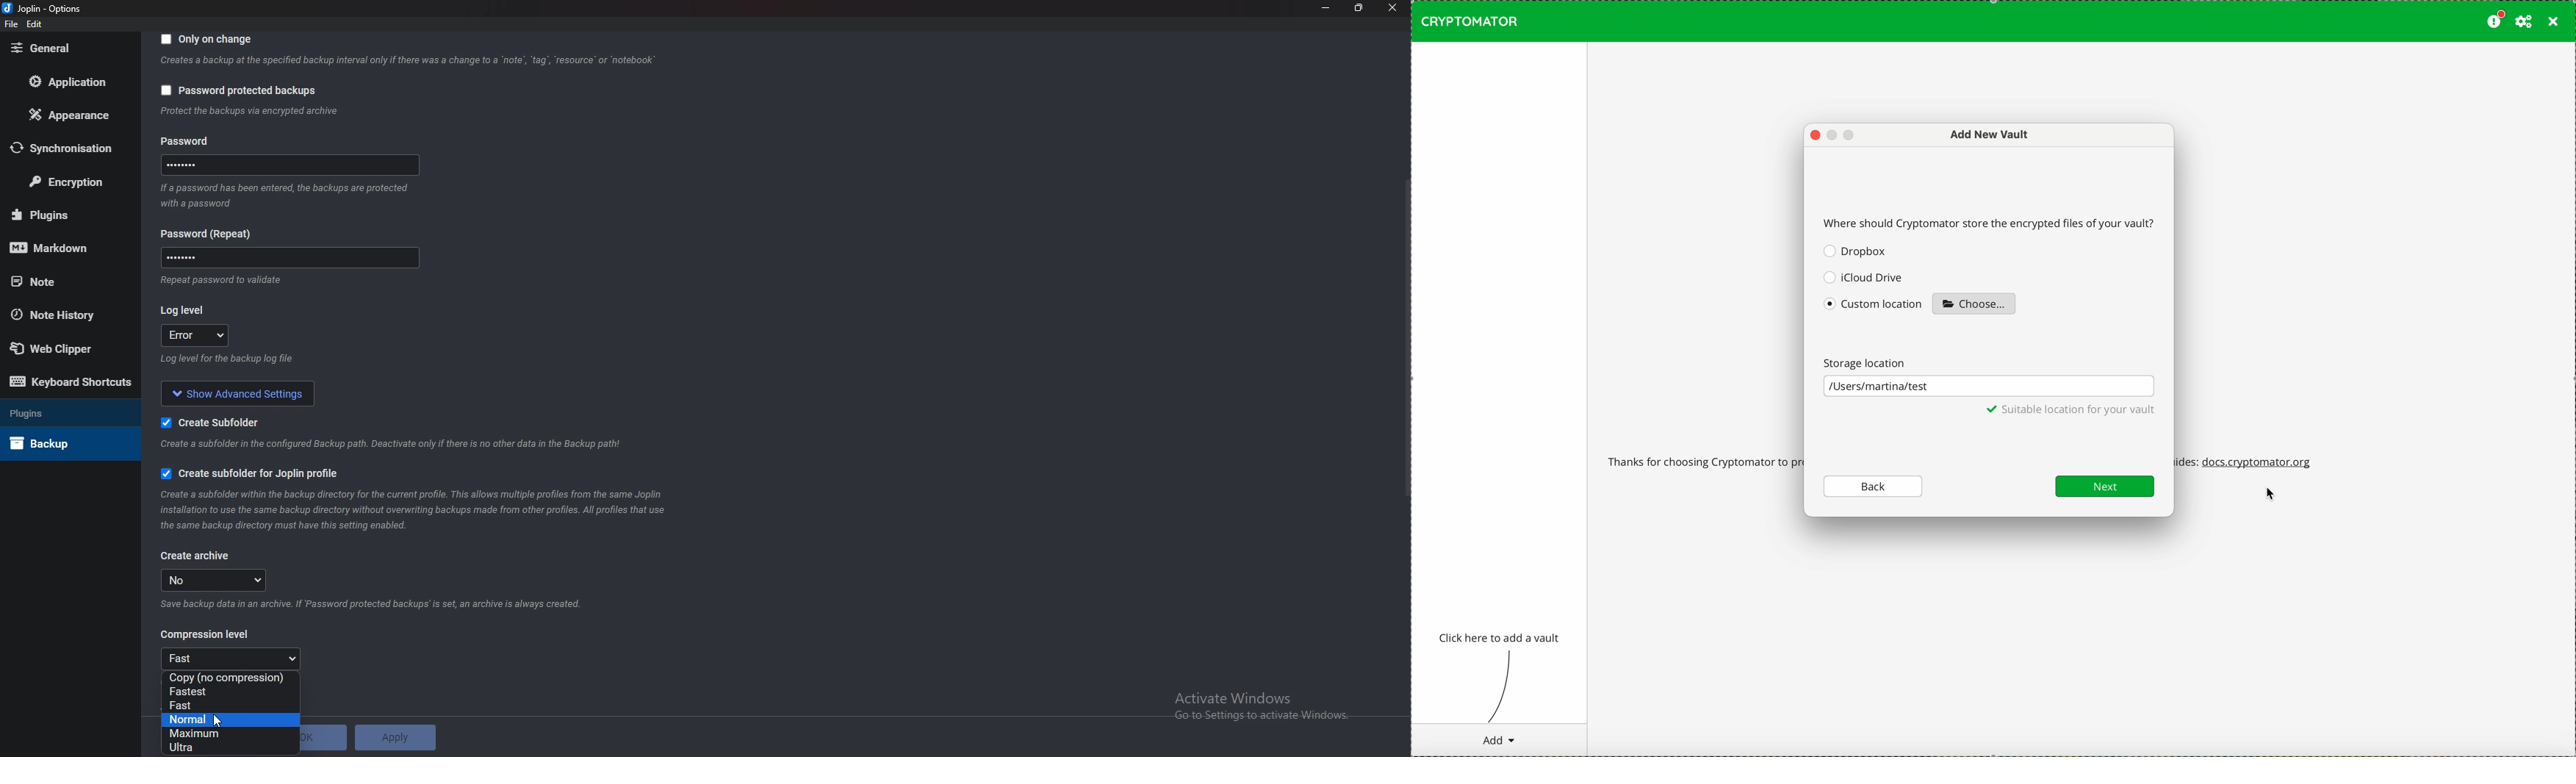  Describe the element at coordinates (289, 195) in the screenshot. I see `Info` at that location.